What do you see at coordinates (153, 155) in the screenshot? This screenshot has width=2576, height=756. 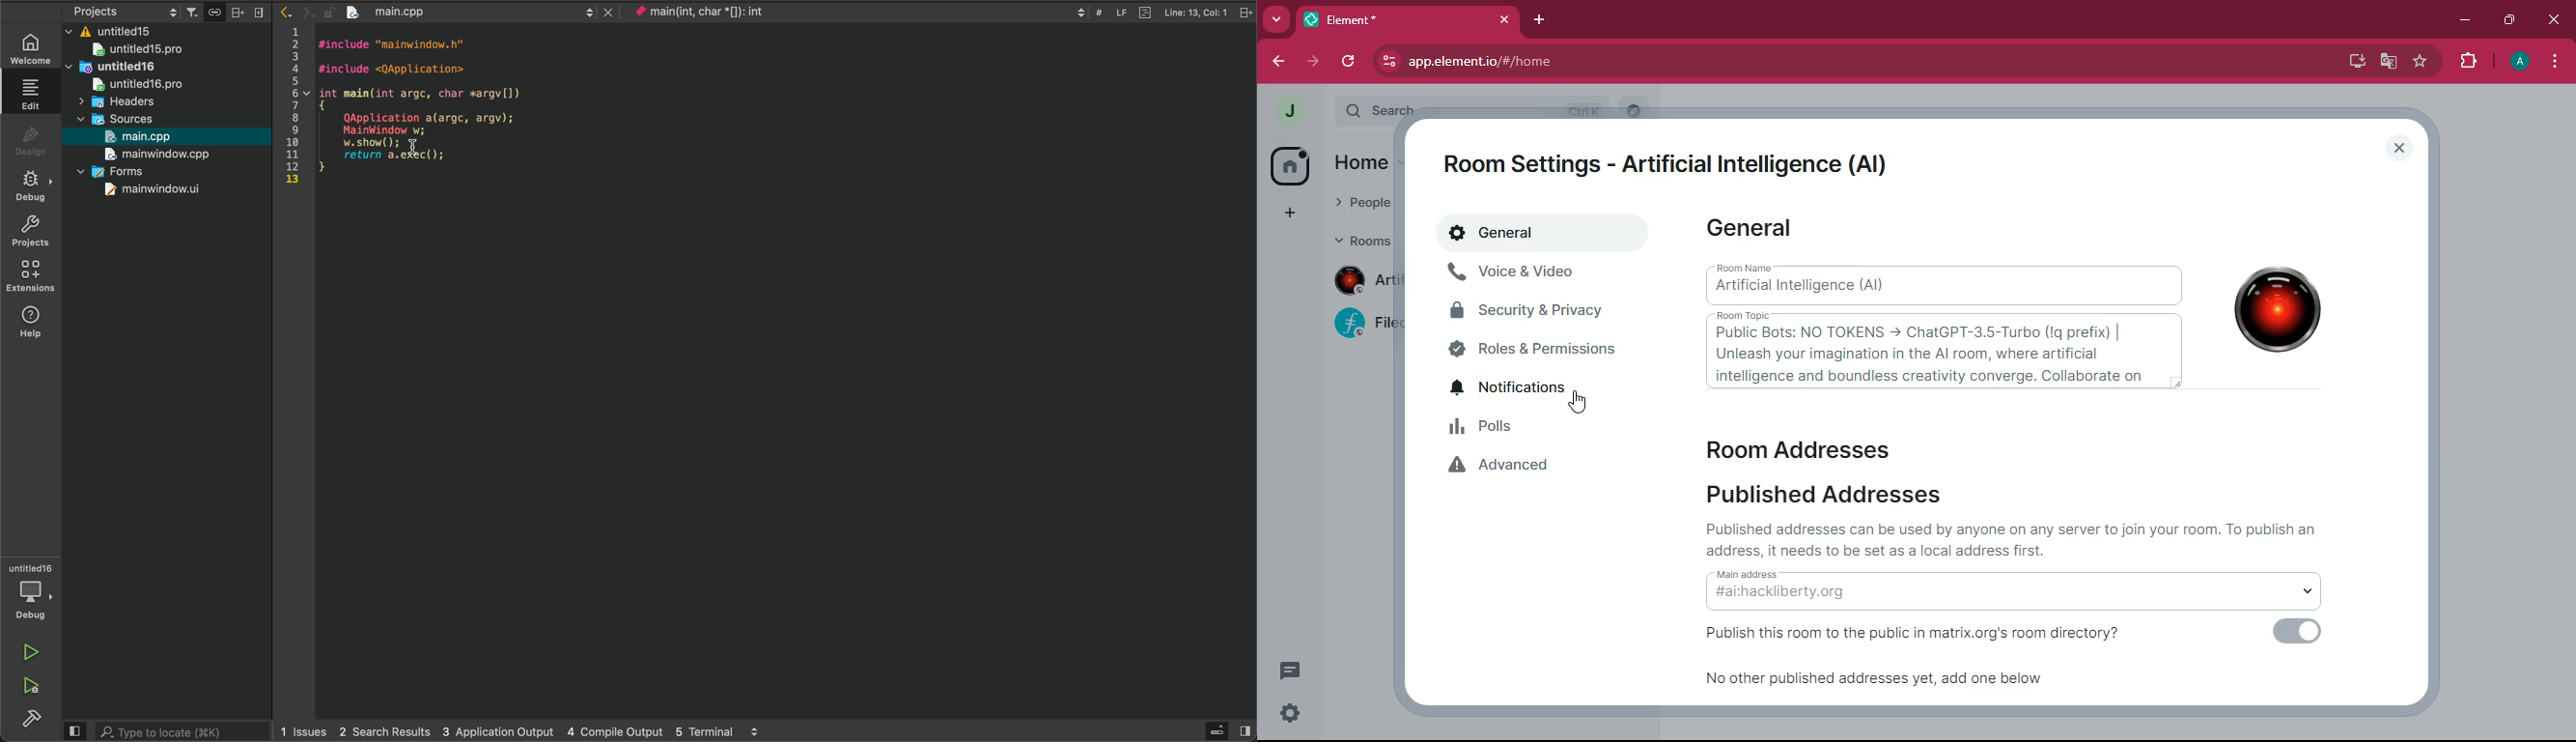 I see `mainwindow.cpp` at bounding box center [153, 155].